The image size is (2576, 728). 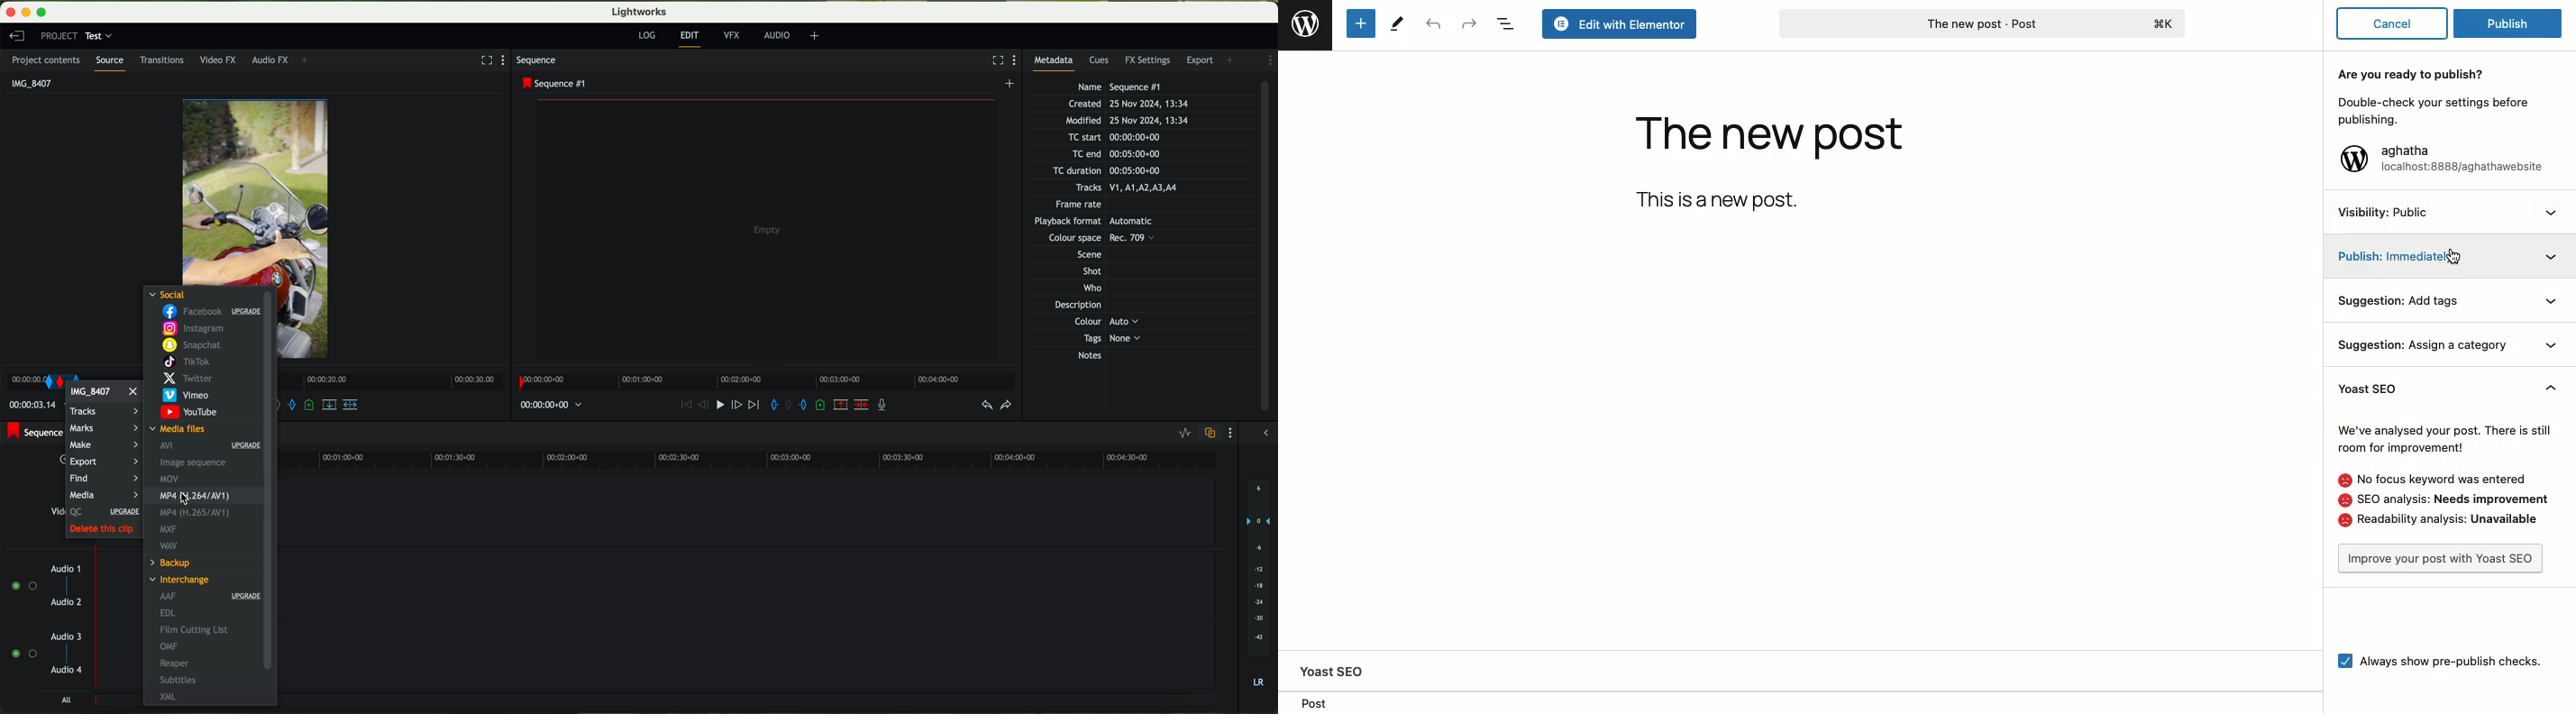 What do you see at coordinates (2397, 300) in the screenshot?
I see `Suggestion: Add tags` at bounding box center [2397, 300].